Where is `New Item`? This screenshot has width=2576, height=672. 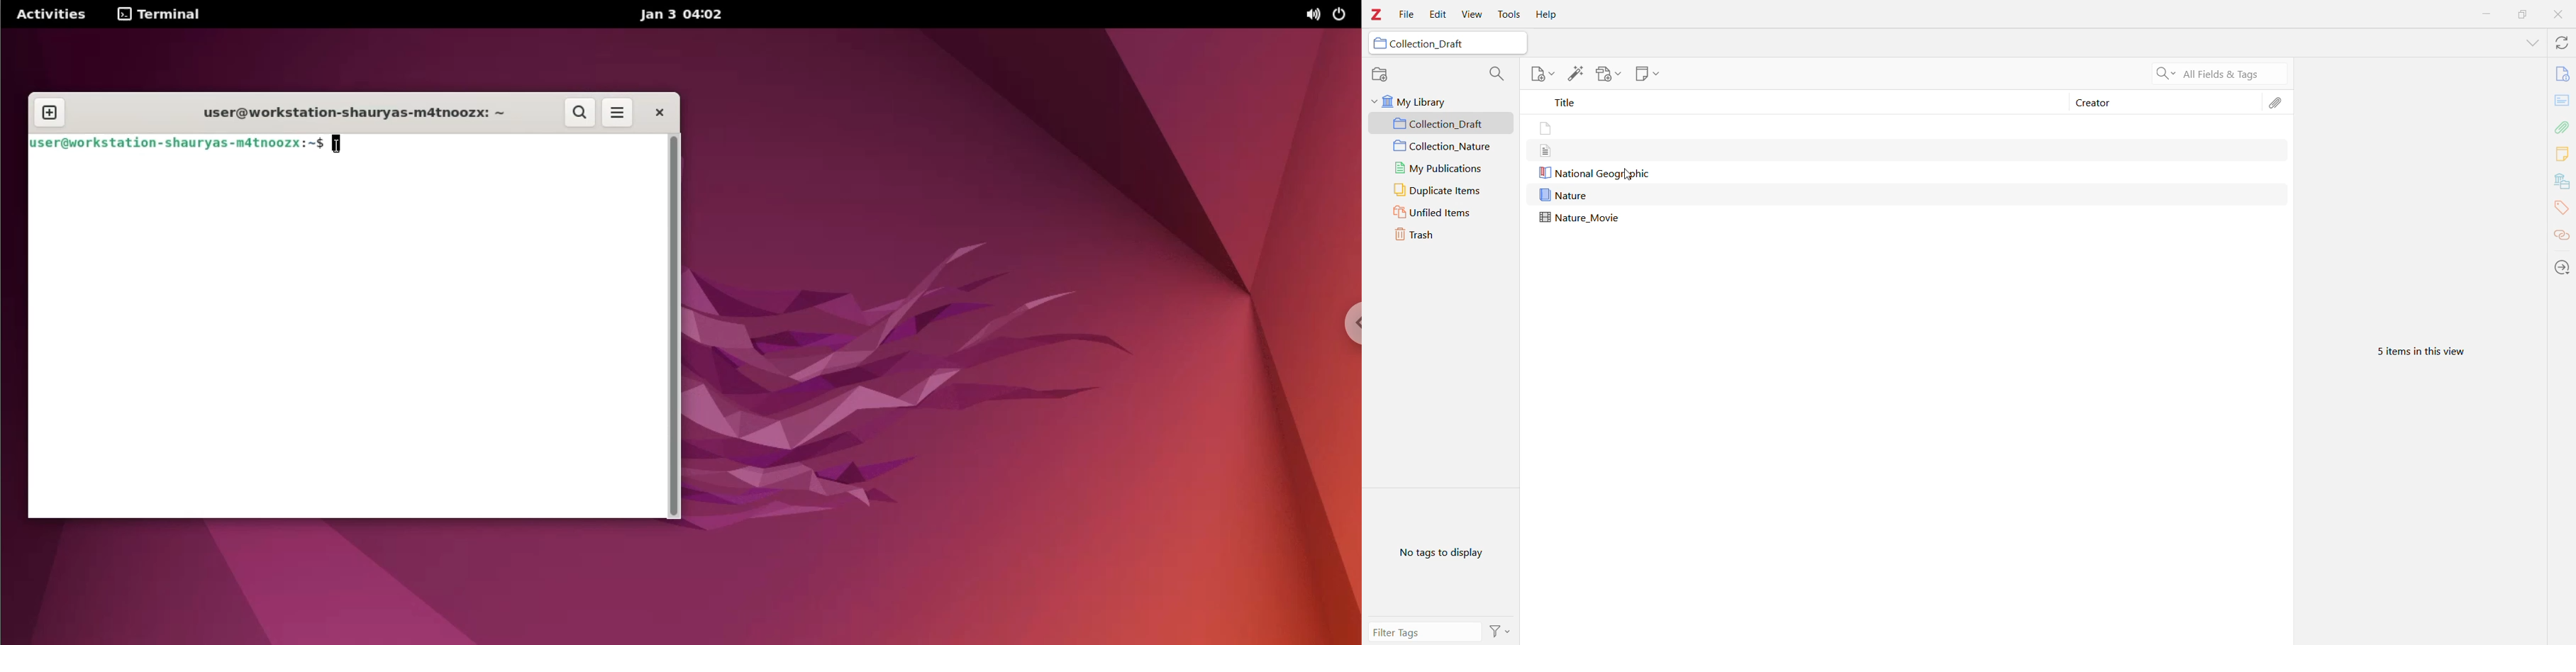 New Item is located at coordinates (1541, 75).